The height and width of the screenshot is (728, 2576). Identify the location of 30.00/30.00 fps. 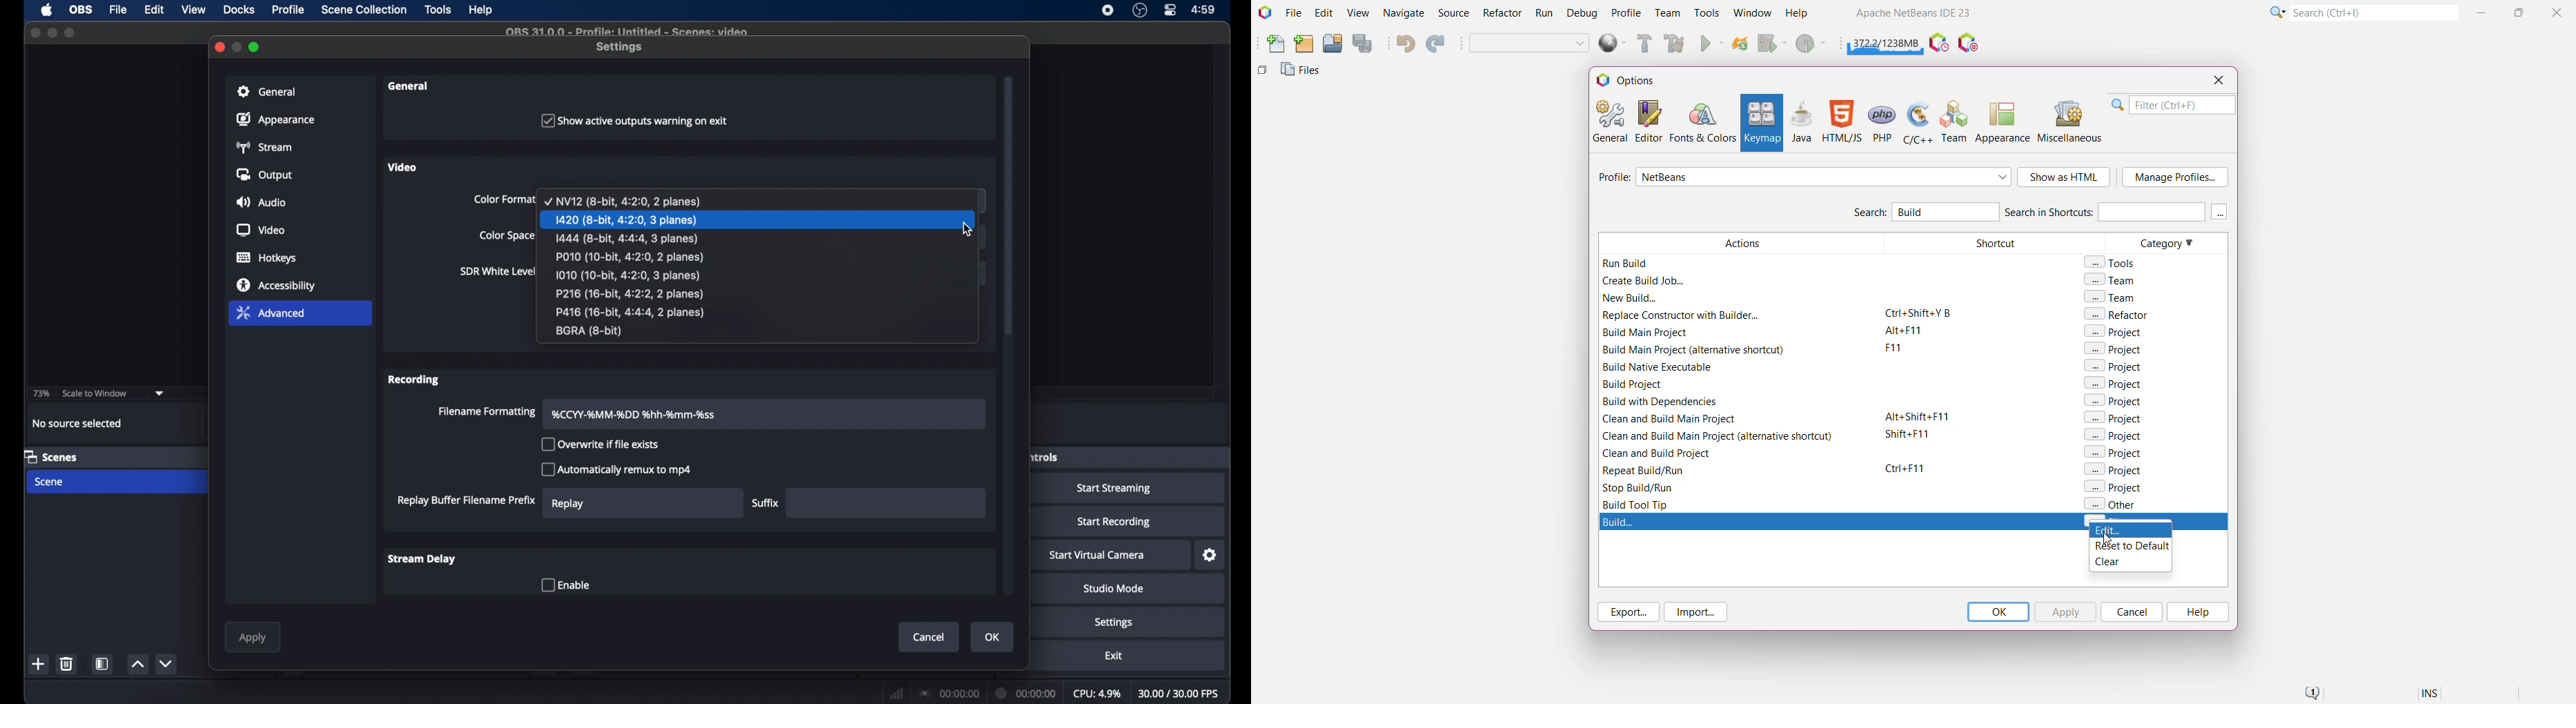
(1180, 693).